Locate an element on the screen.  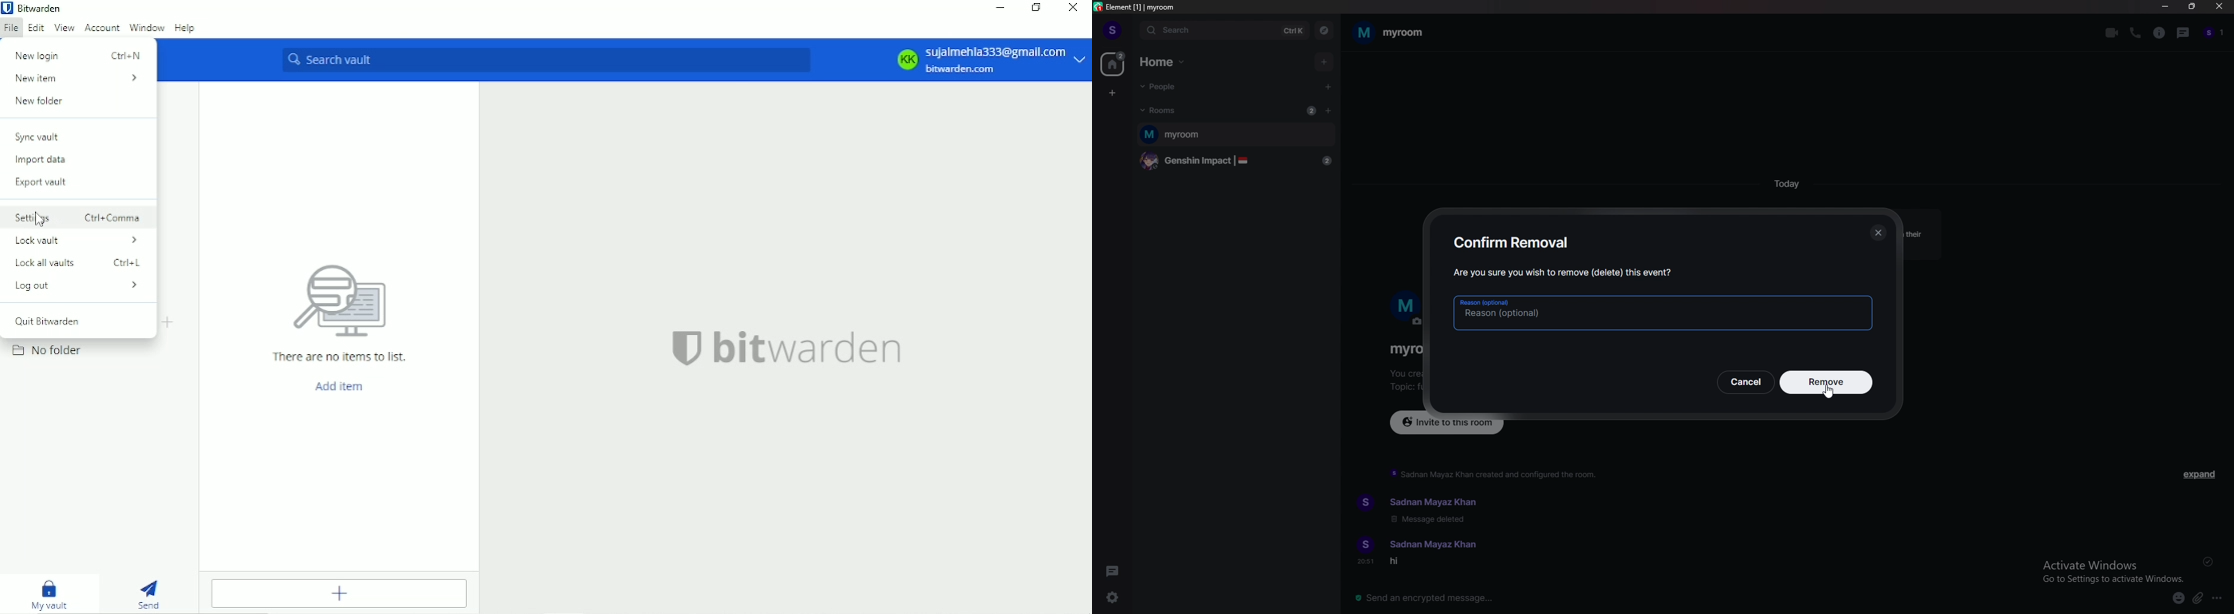
voice call is located at coordinates (2137, 33).